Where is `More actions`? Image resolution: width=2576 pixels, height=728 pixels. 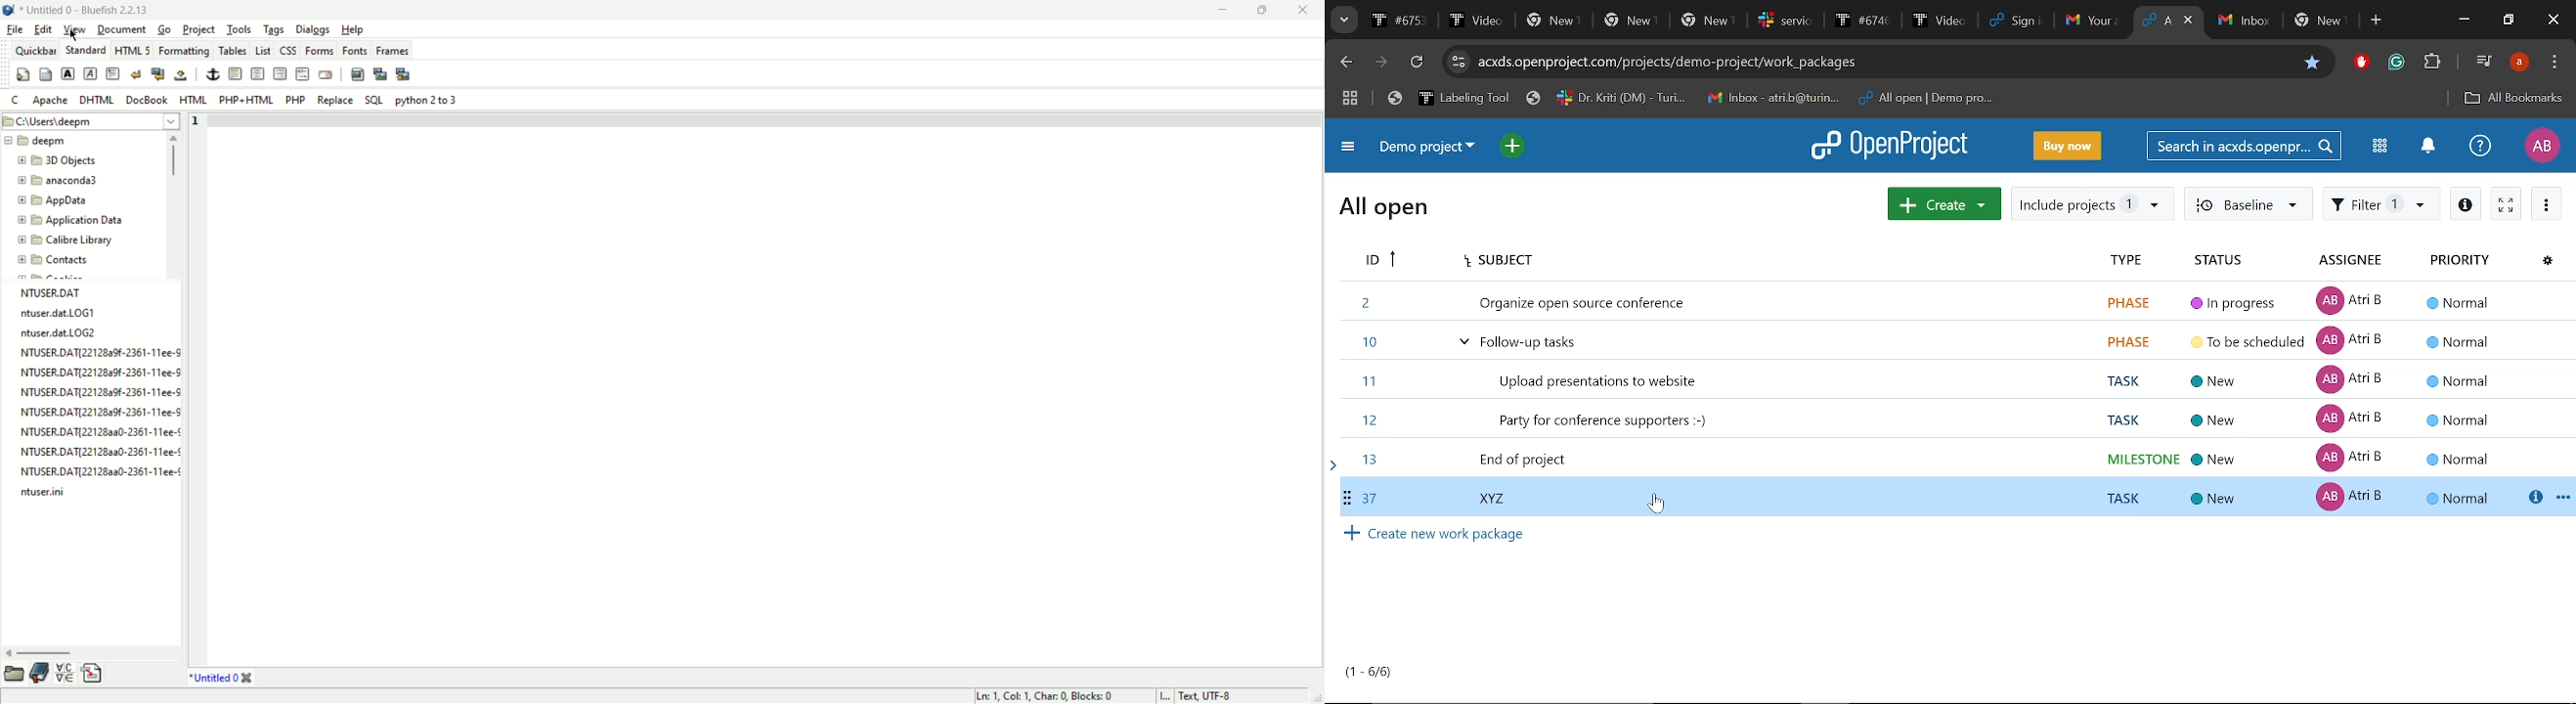 More actions is located at coordinates (2547, 203).